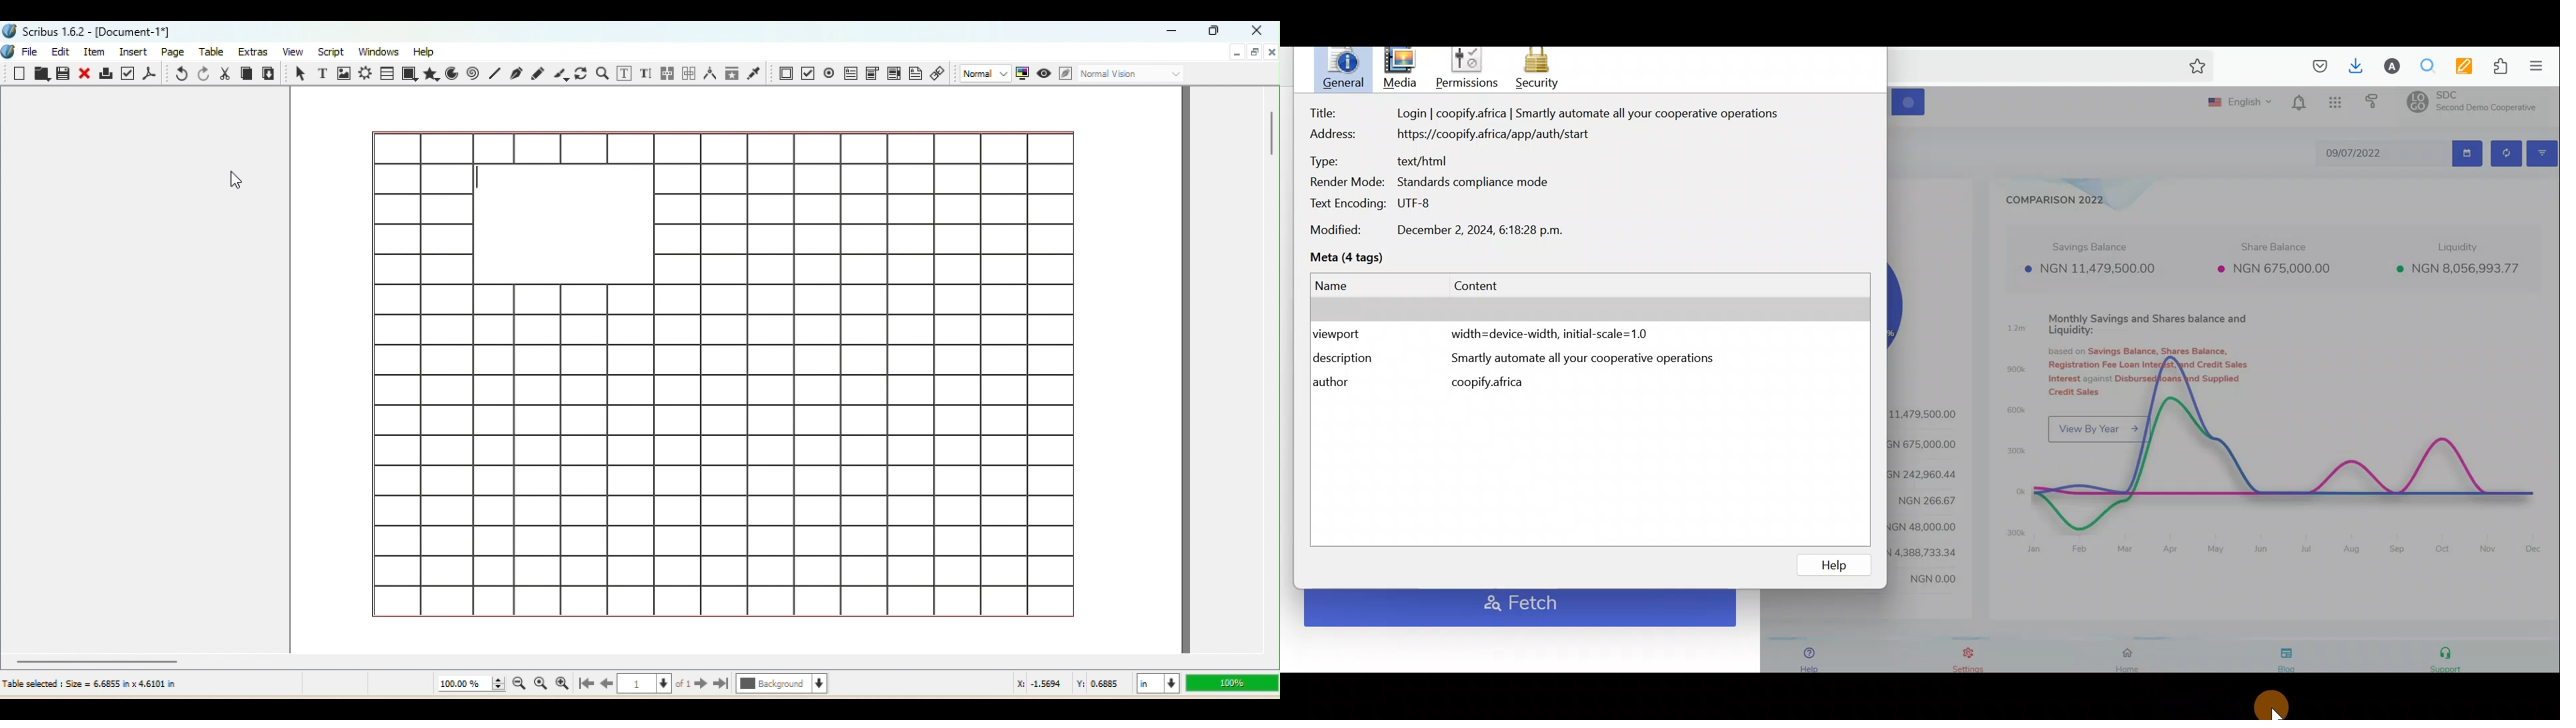 The height and width of the screenshot is (728, 2576). What do you see at coordinates (175, 51) in the screenshot?
I see `Page` at bounding box center [175, 51].